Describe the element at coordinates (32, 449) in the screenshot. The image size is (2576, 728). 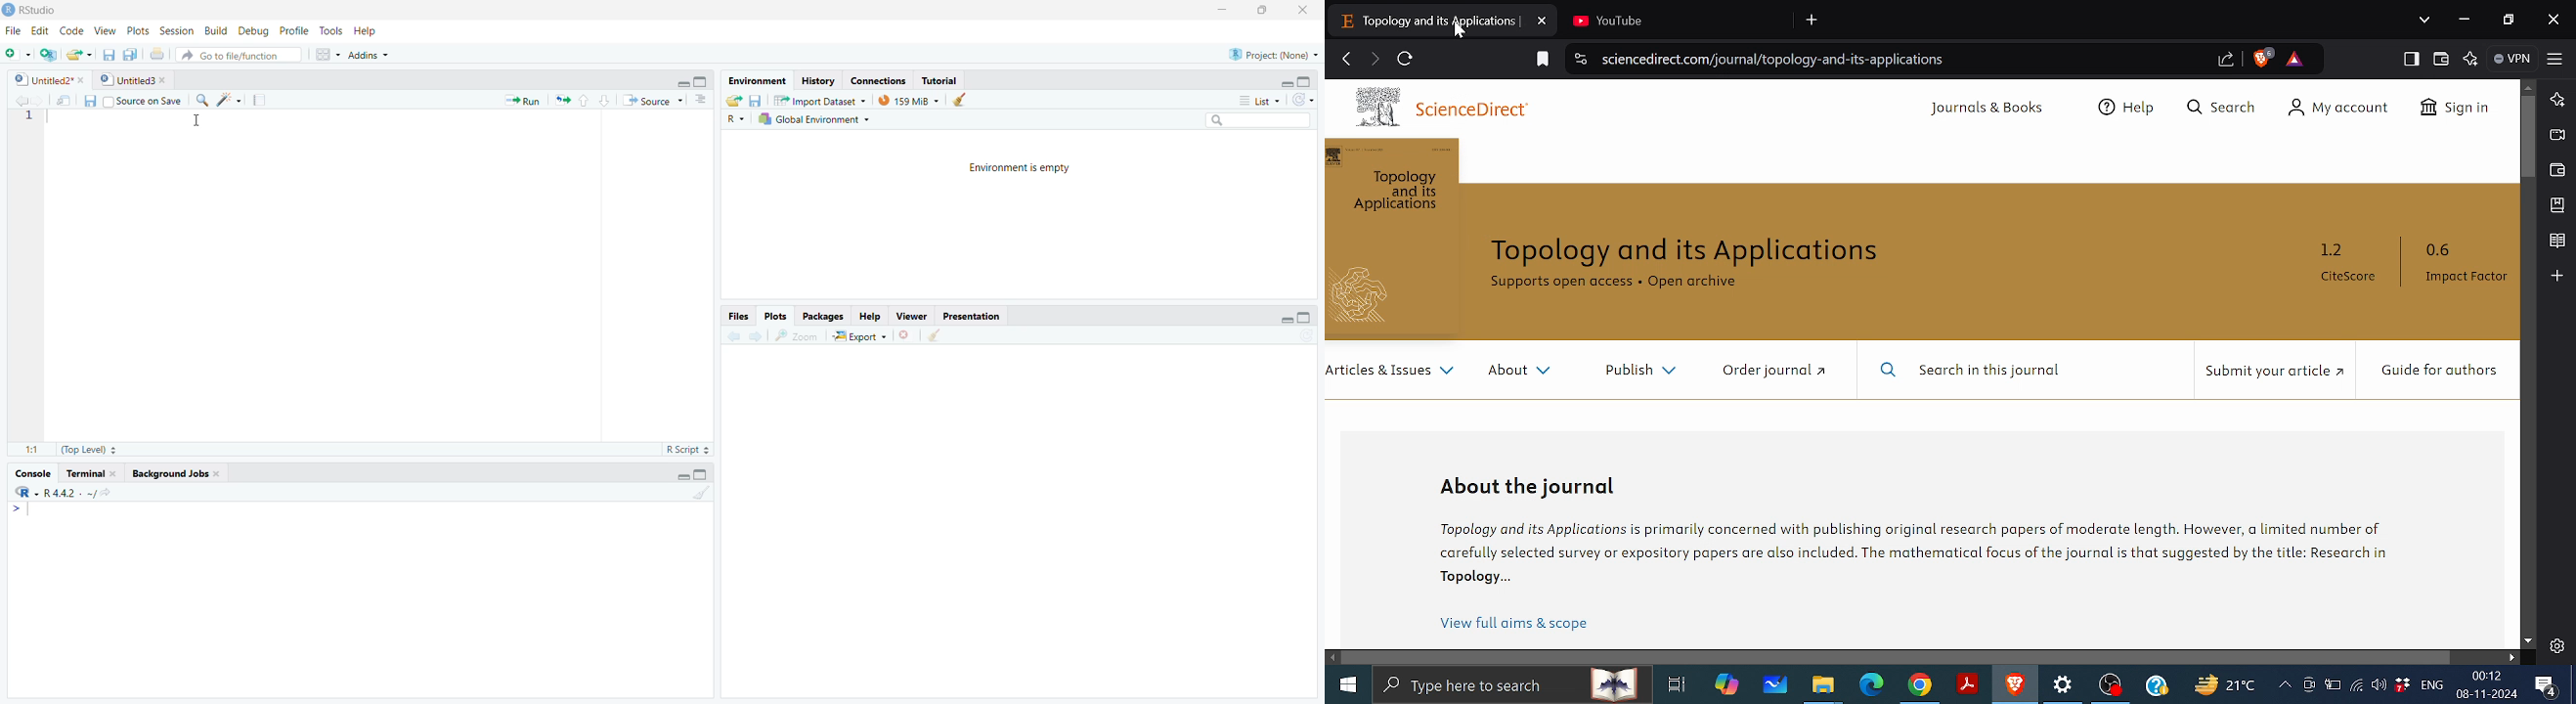
I see `1:1` at that location.